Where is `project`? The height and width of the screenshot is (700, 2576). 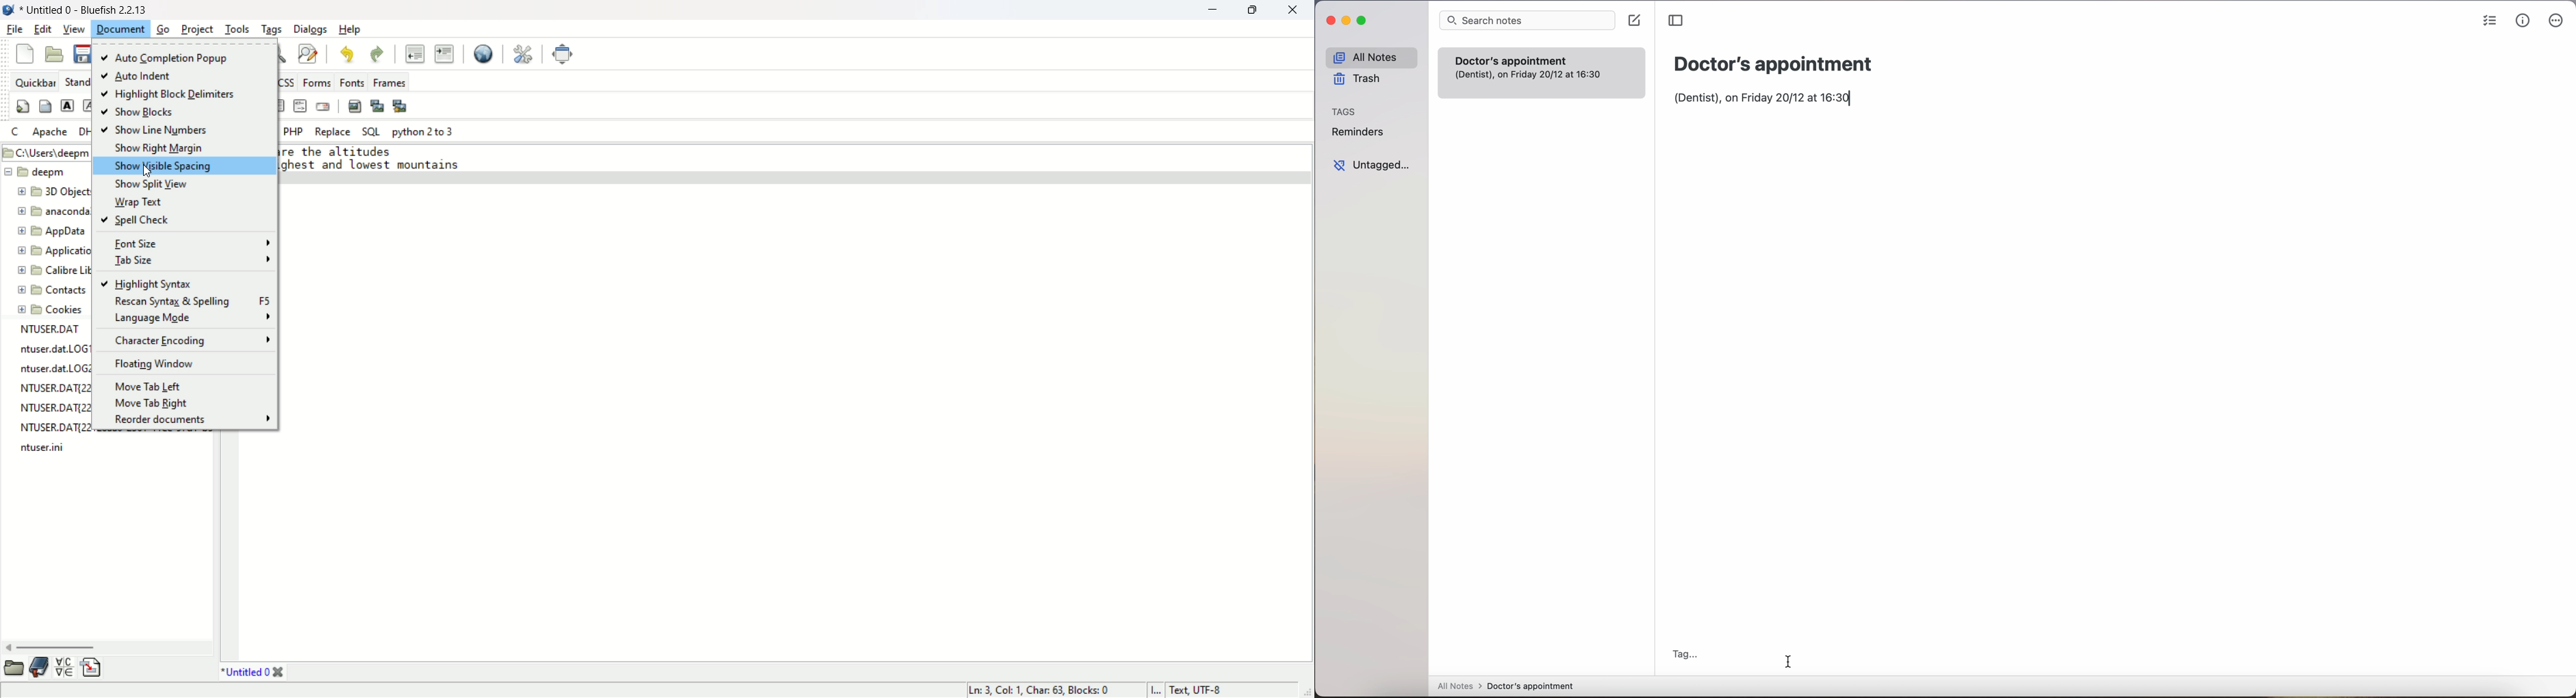
project is located at coordinates (197, 30).